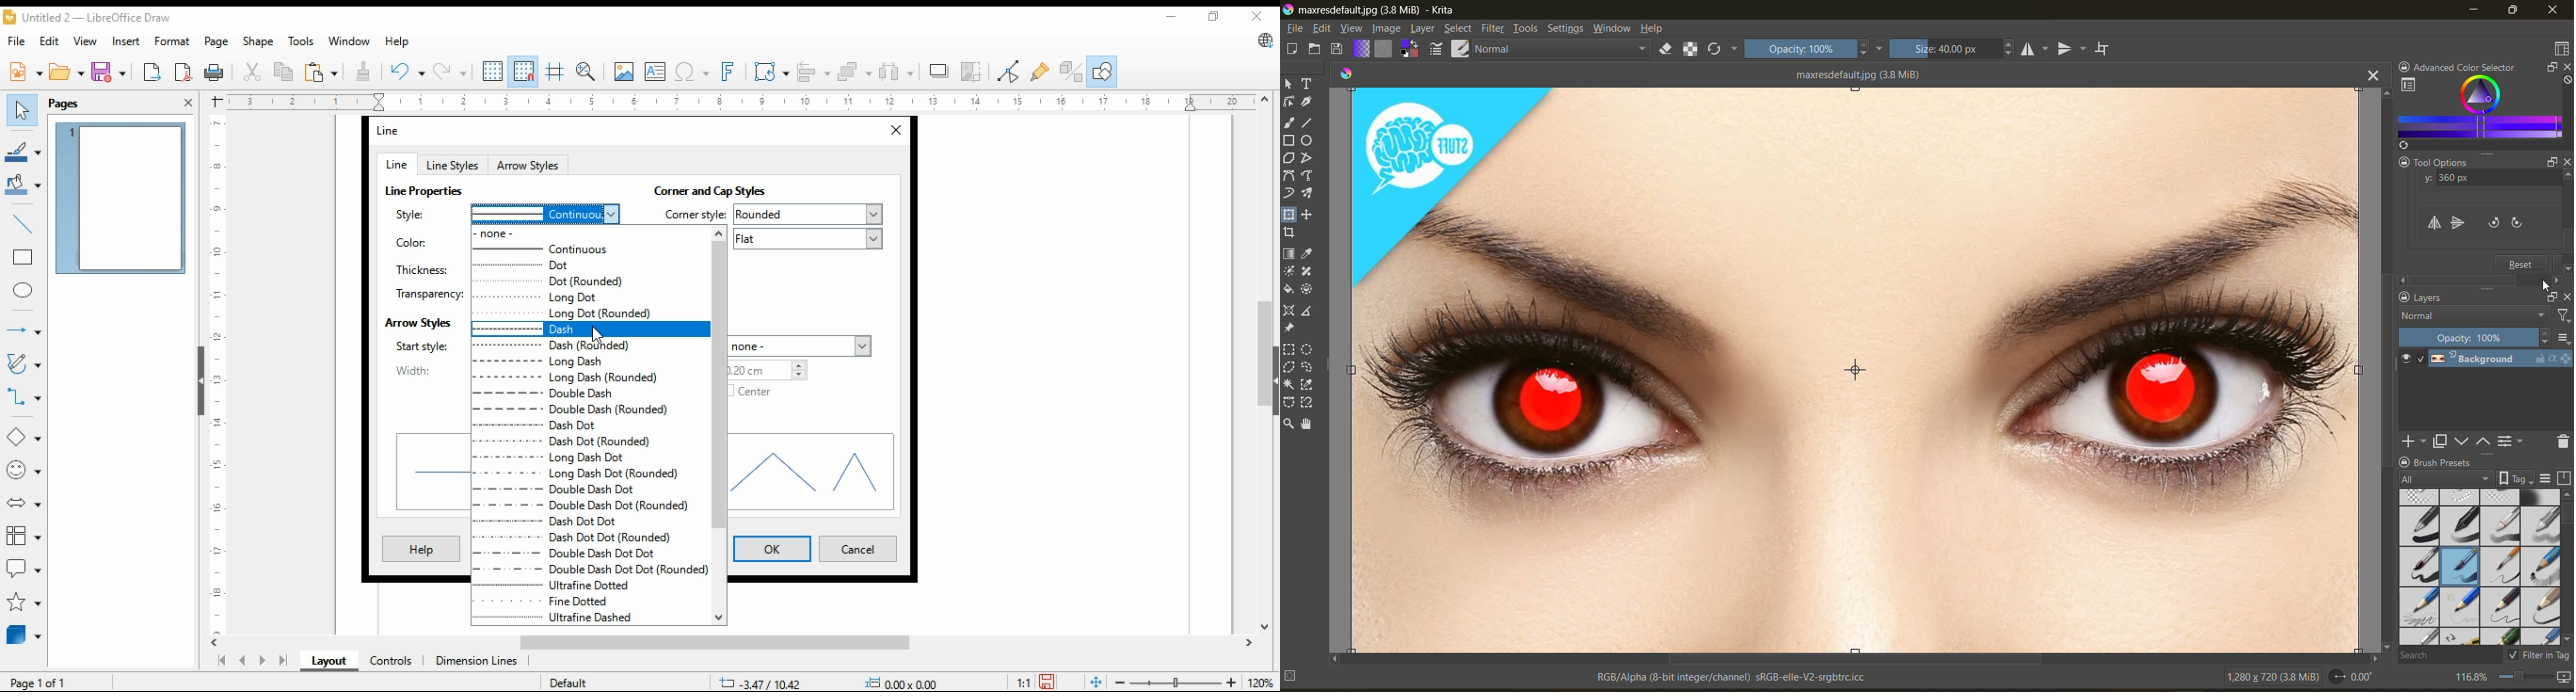 This screenshot has height=700, width=2576. Describe the element at coordinates (806, 239) in the screenshot. I see `flat` at that location.